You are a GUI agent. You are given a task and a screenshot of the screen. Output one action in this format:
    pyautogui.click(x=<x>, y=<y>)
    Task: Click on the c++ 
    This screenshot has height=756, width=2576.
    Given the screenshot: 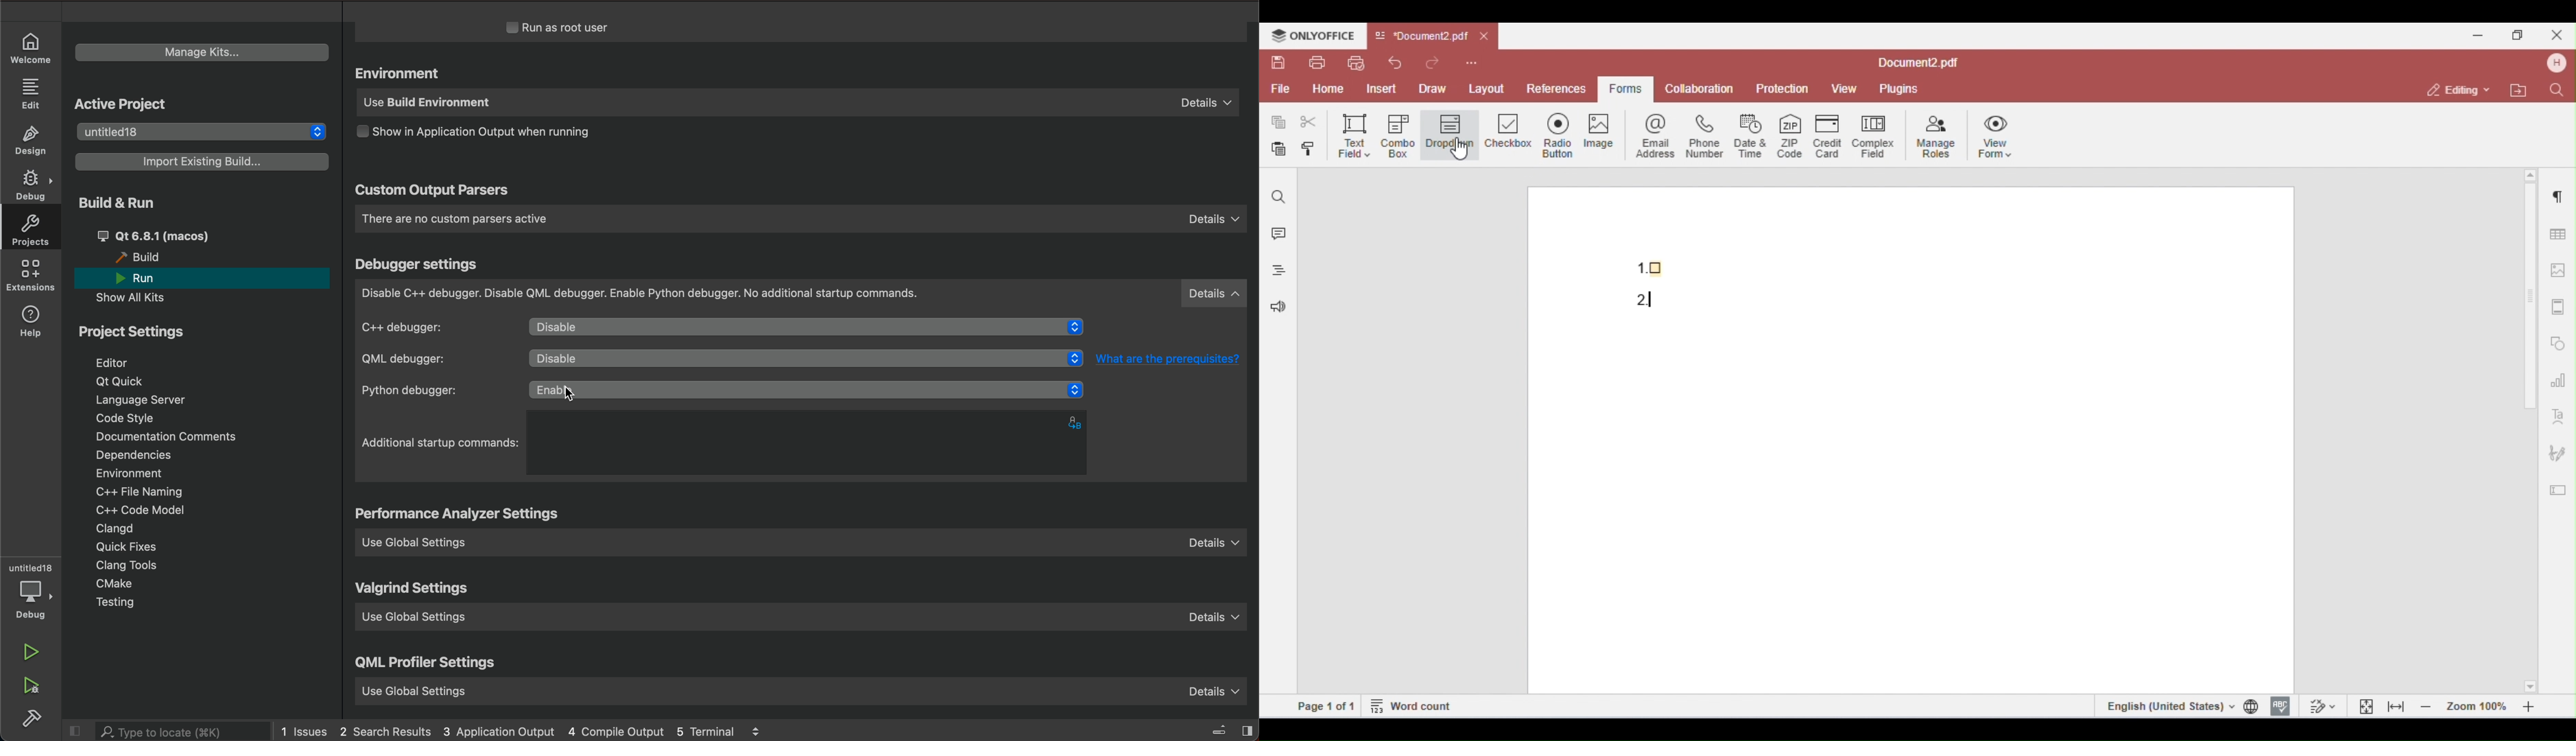 What is the action you would take?
    pyautogui.click(x=431, y=327)
    